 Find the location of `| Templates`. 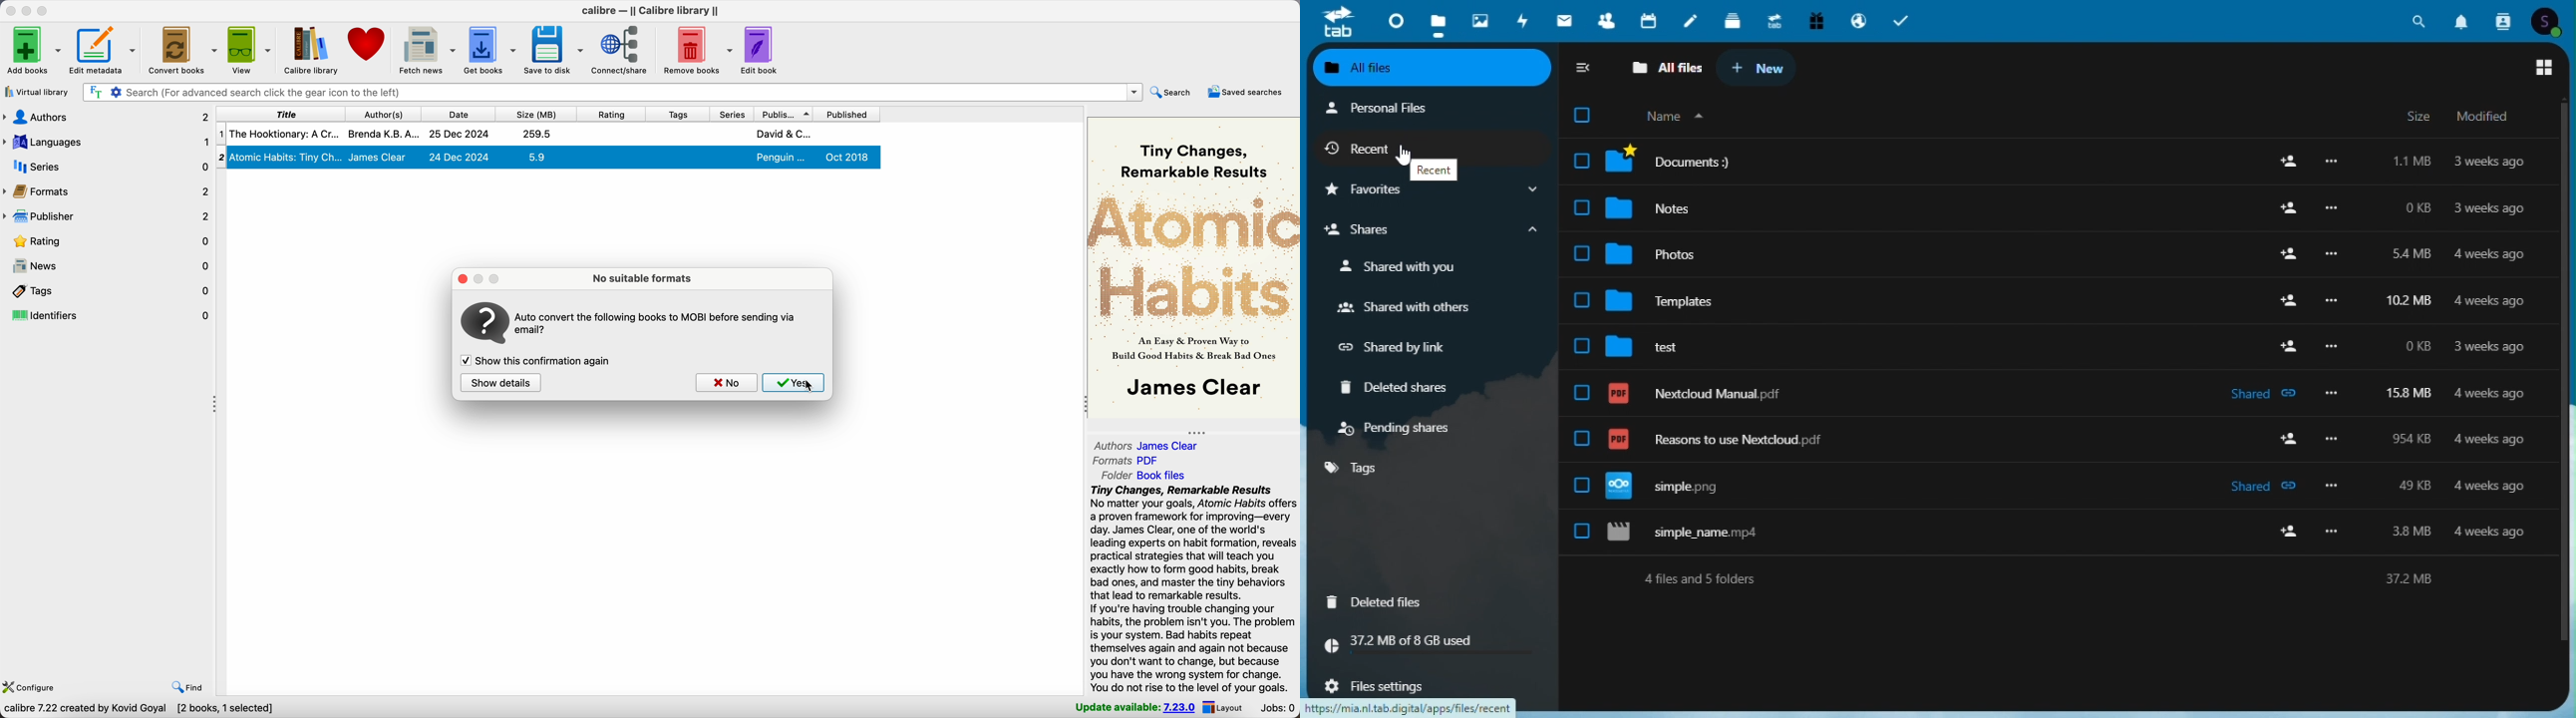

| Templates is located at coordinates (2050, 301).